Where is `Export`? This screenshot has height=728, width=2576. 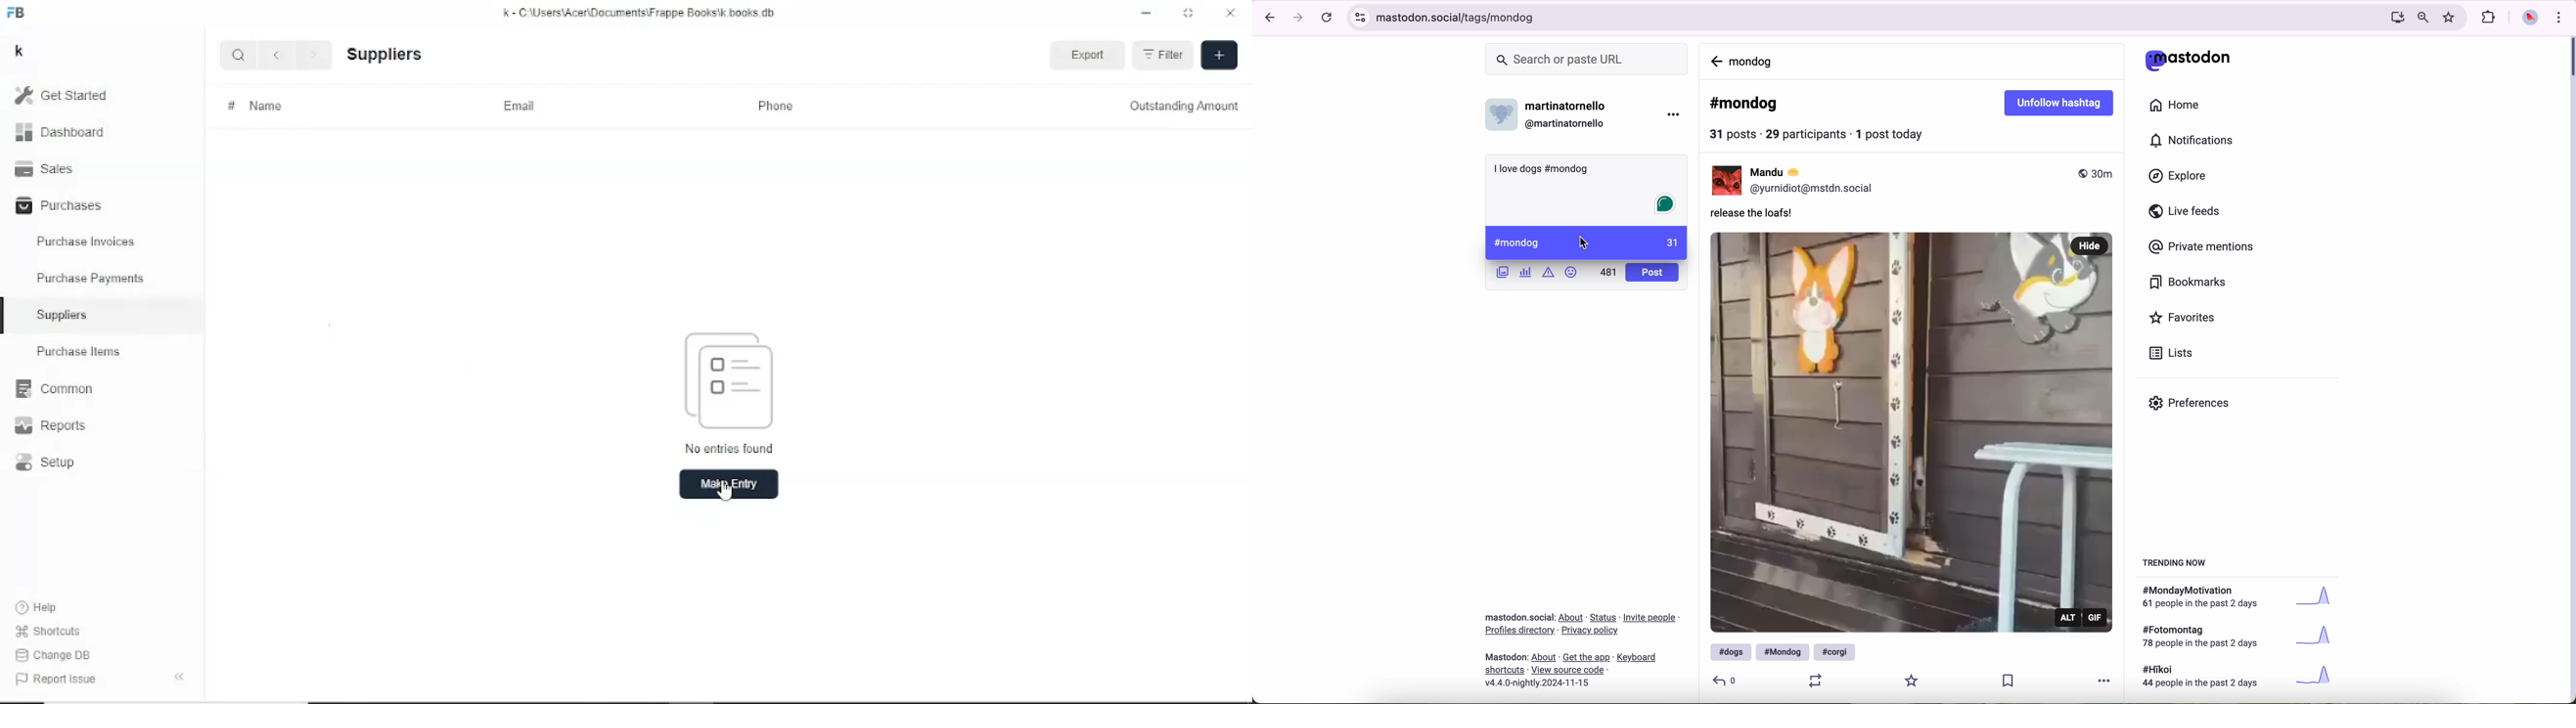 Export is located at coordinates (1087, 54).